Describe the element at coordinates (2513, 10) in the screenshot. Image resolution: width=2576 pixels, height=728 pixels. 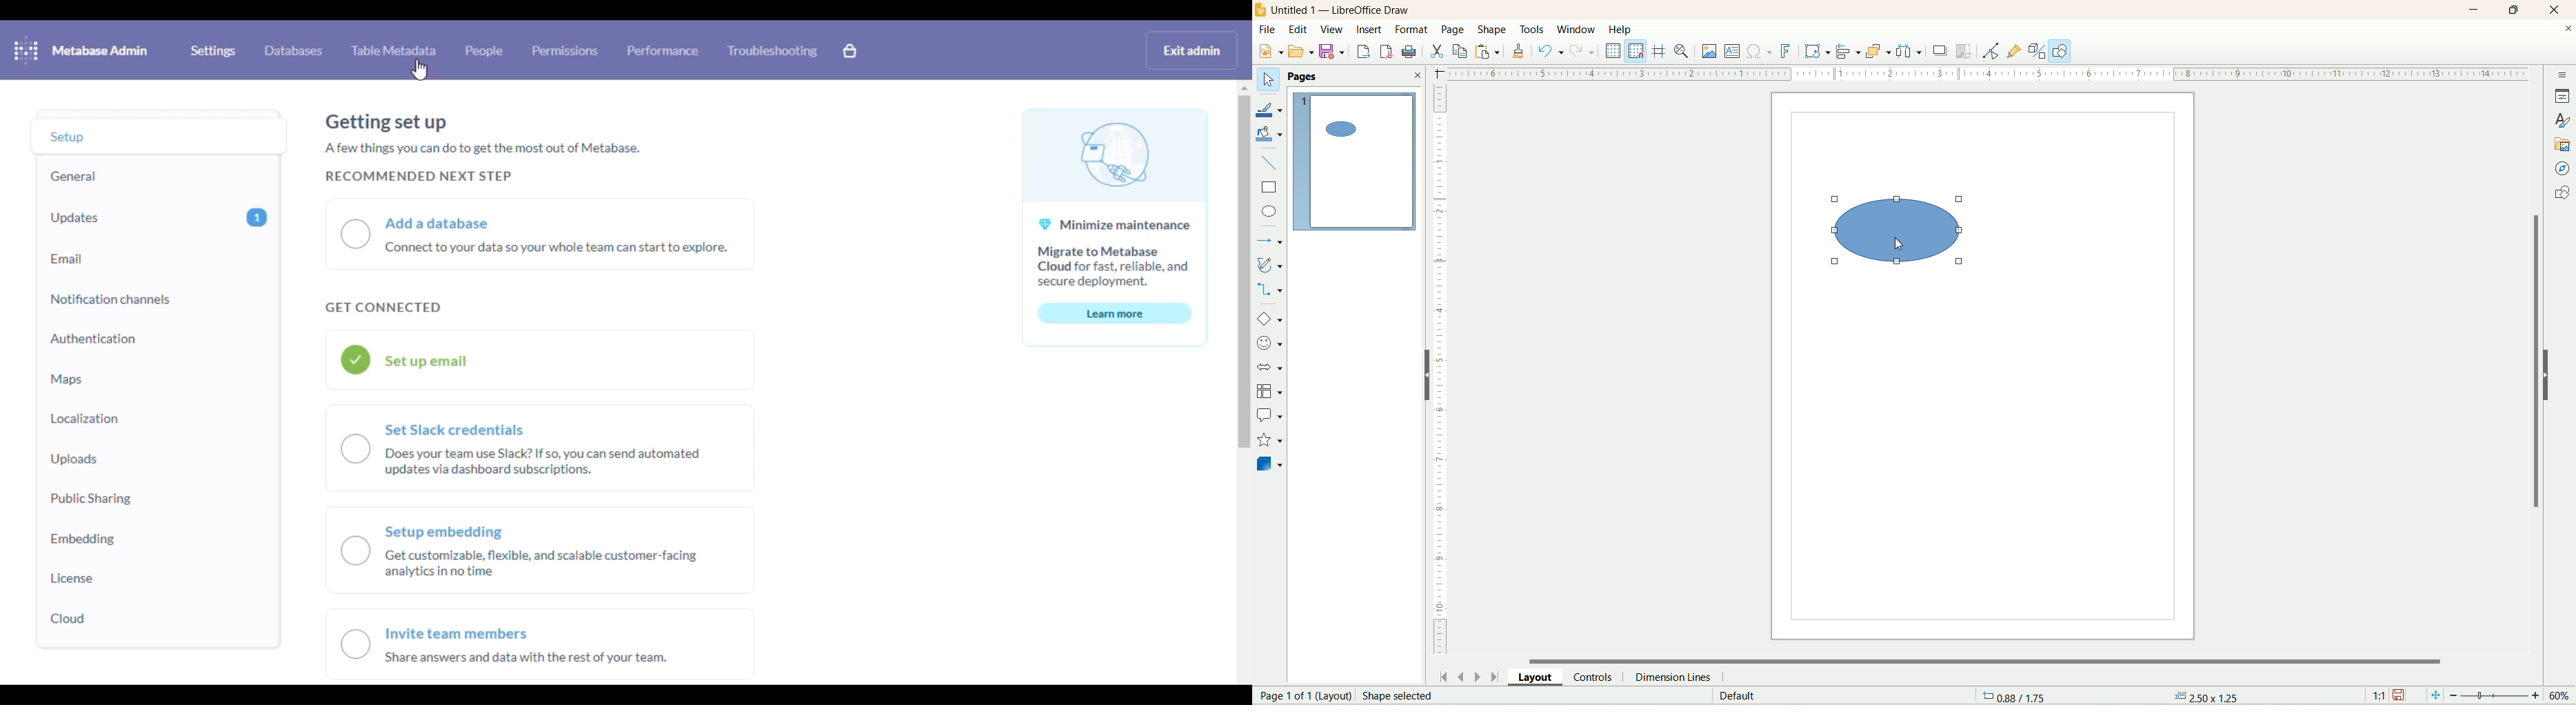
I see `maximize` at that location.